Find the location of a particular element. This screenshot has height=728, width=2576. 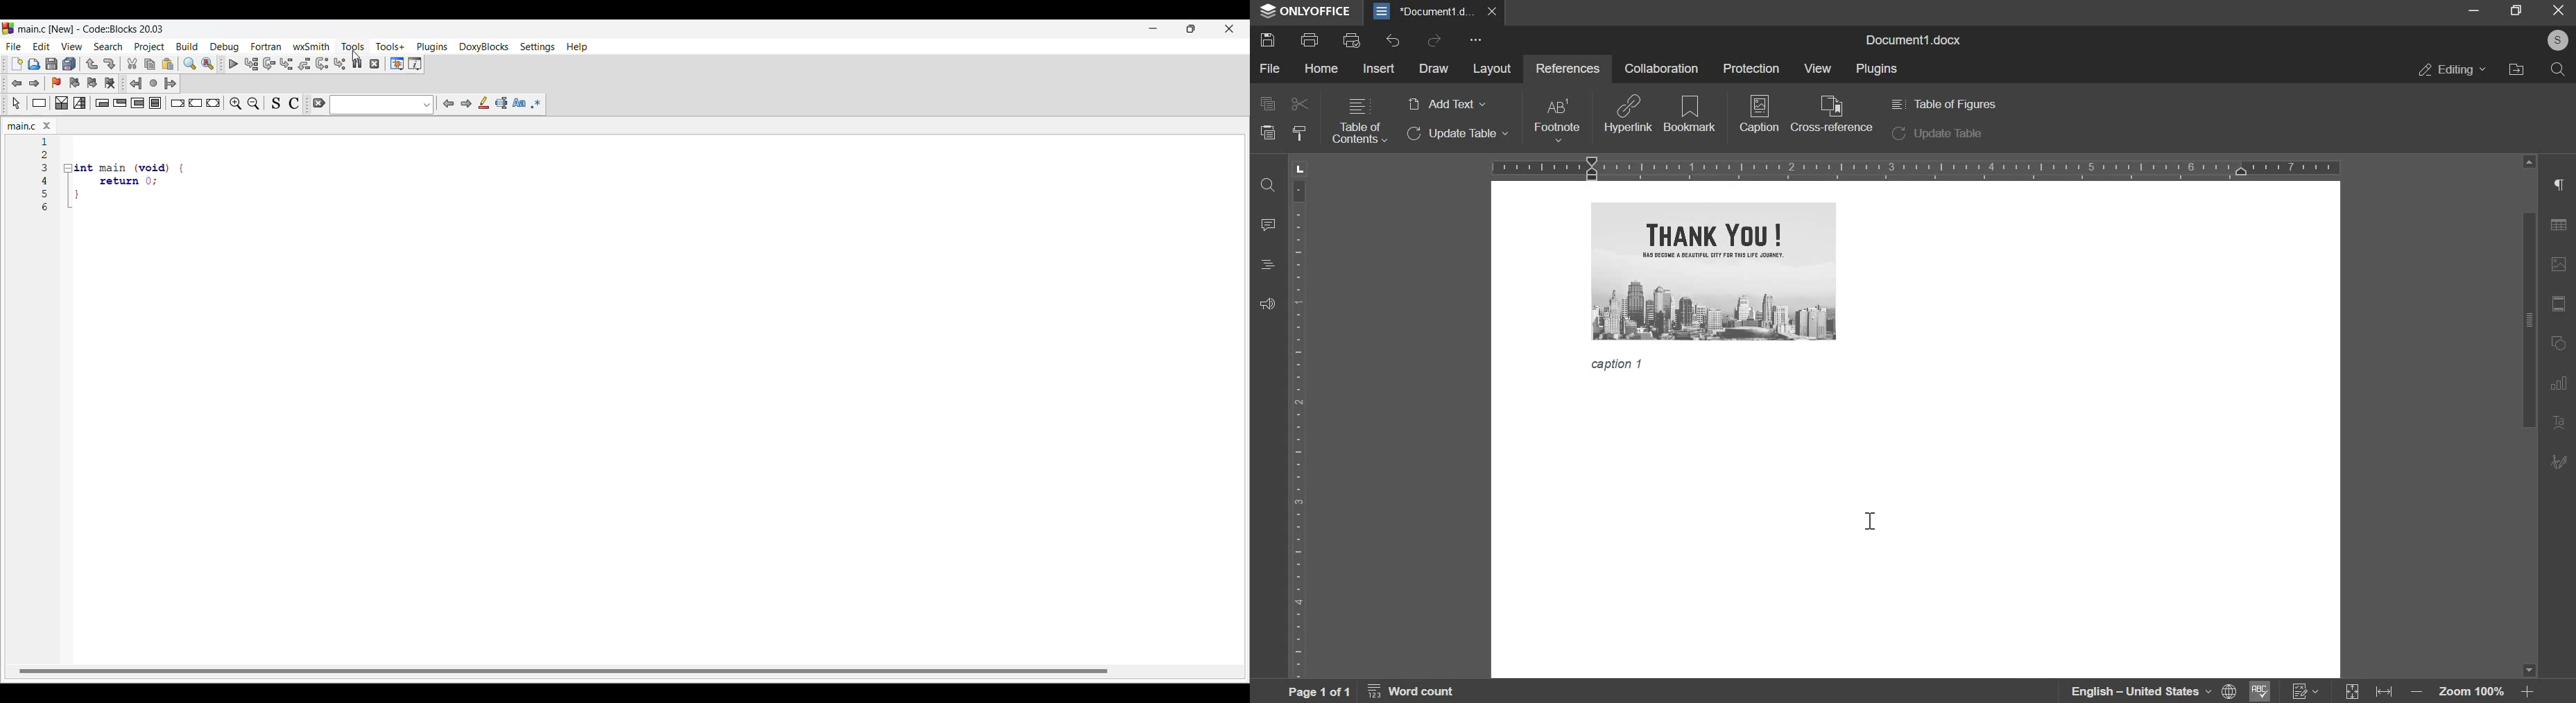

language is located at coordinates (2131, 691).